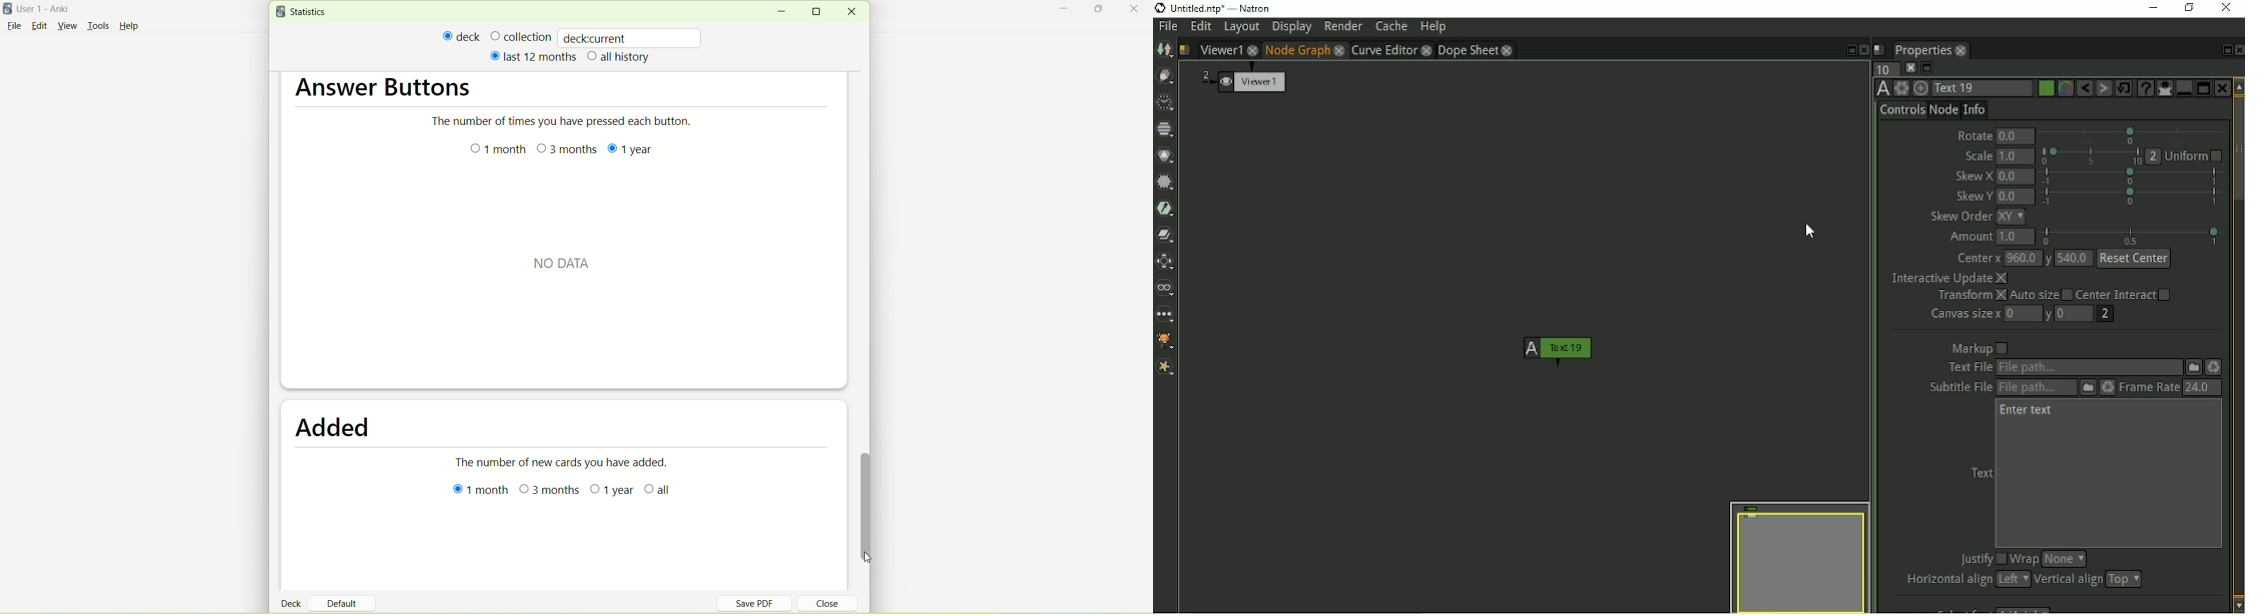 Image resolution: width=2268 pixels, height=616 pixels. I want to click on The number of new cards you have added., so click(567, 461).